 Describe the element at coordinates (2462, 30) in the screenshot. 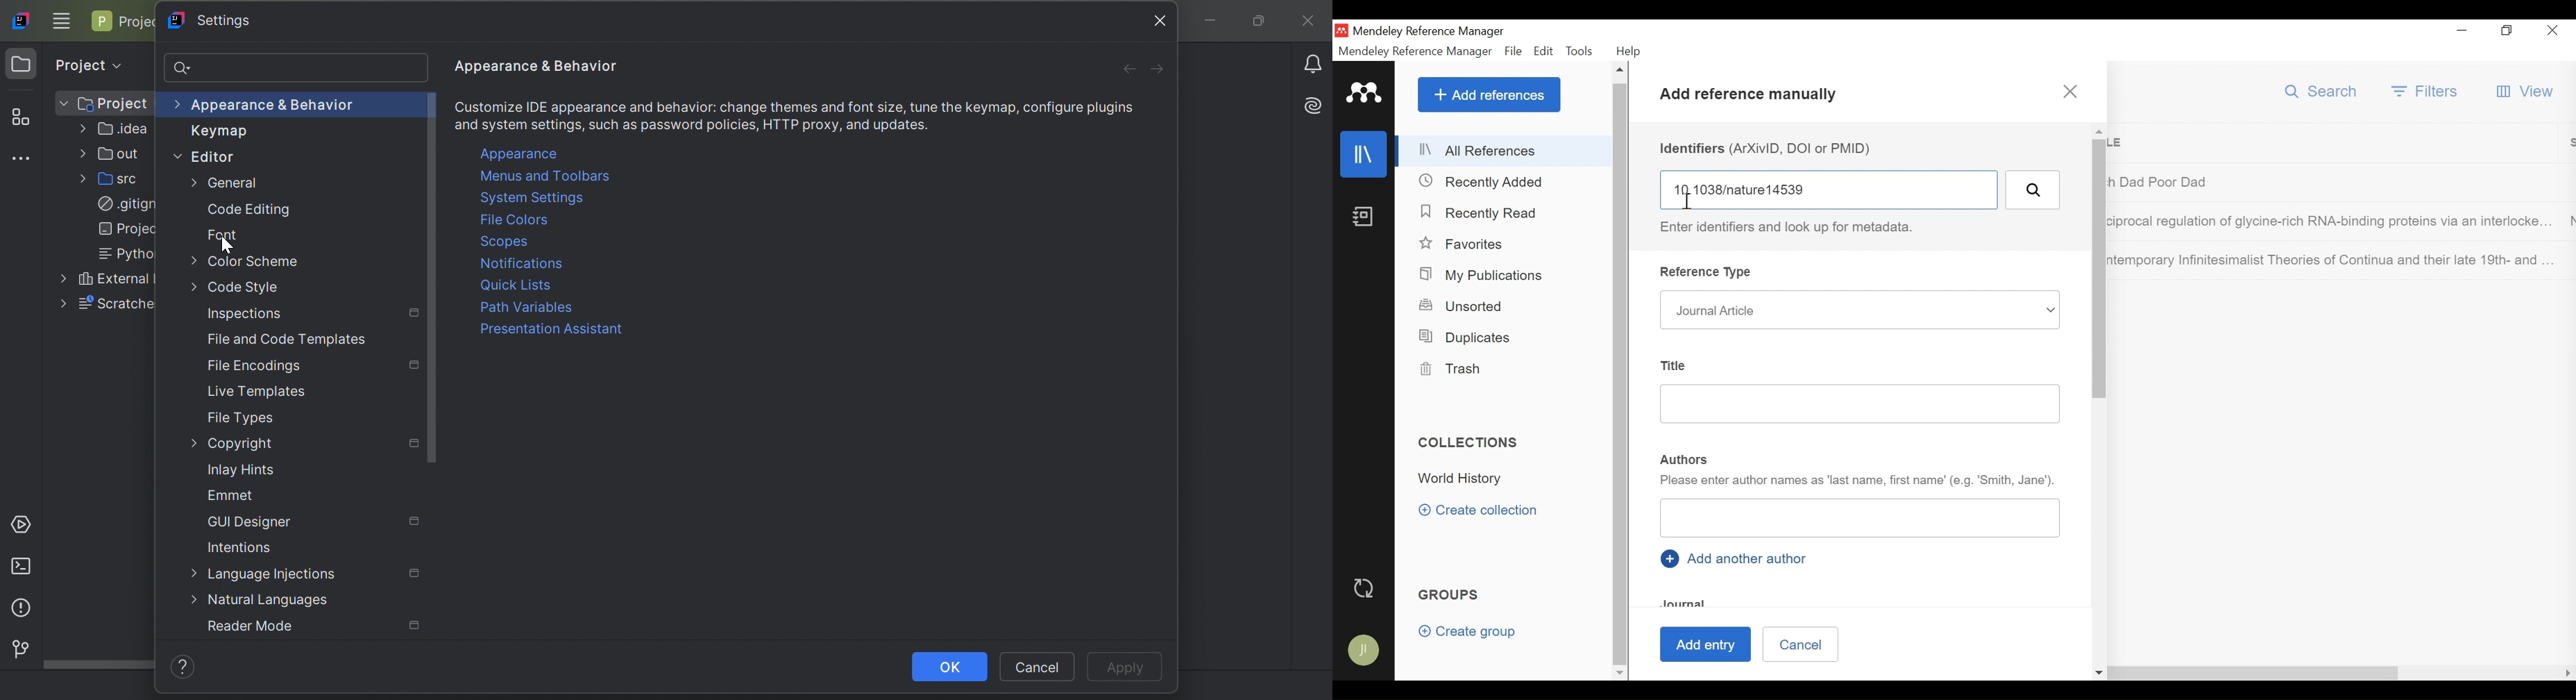

I see `minimize` at that location.